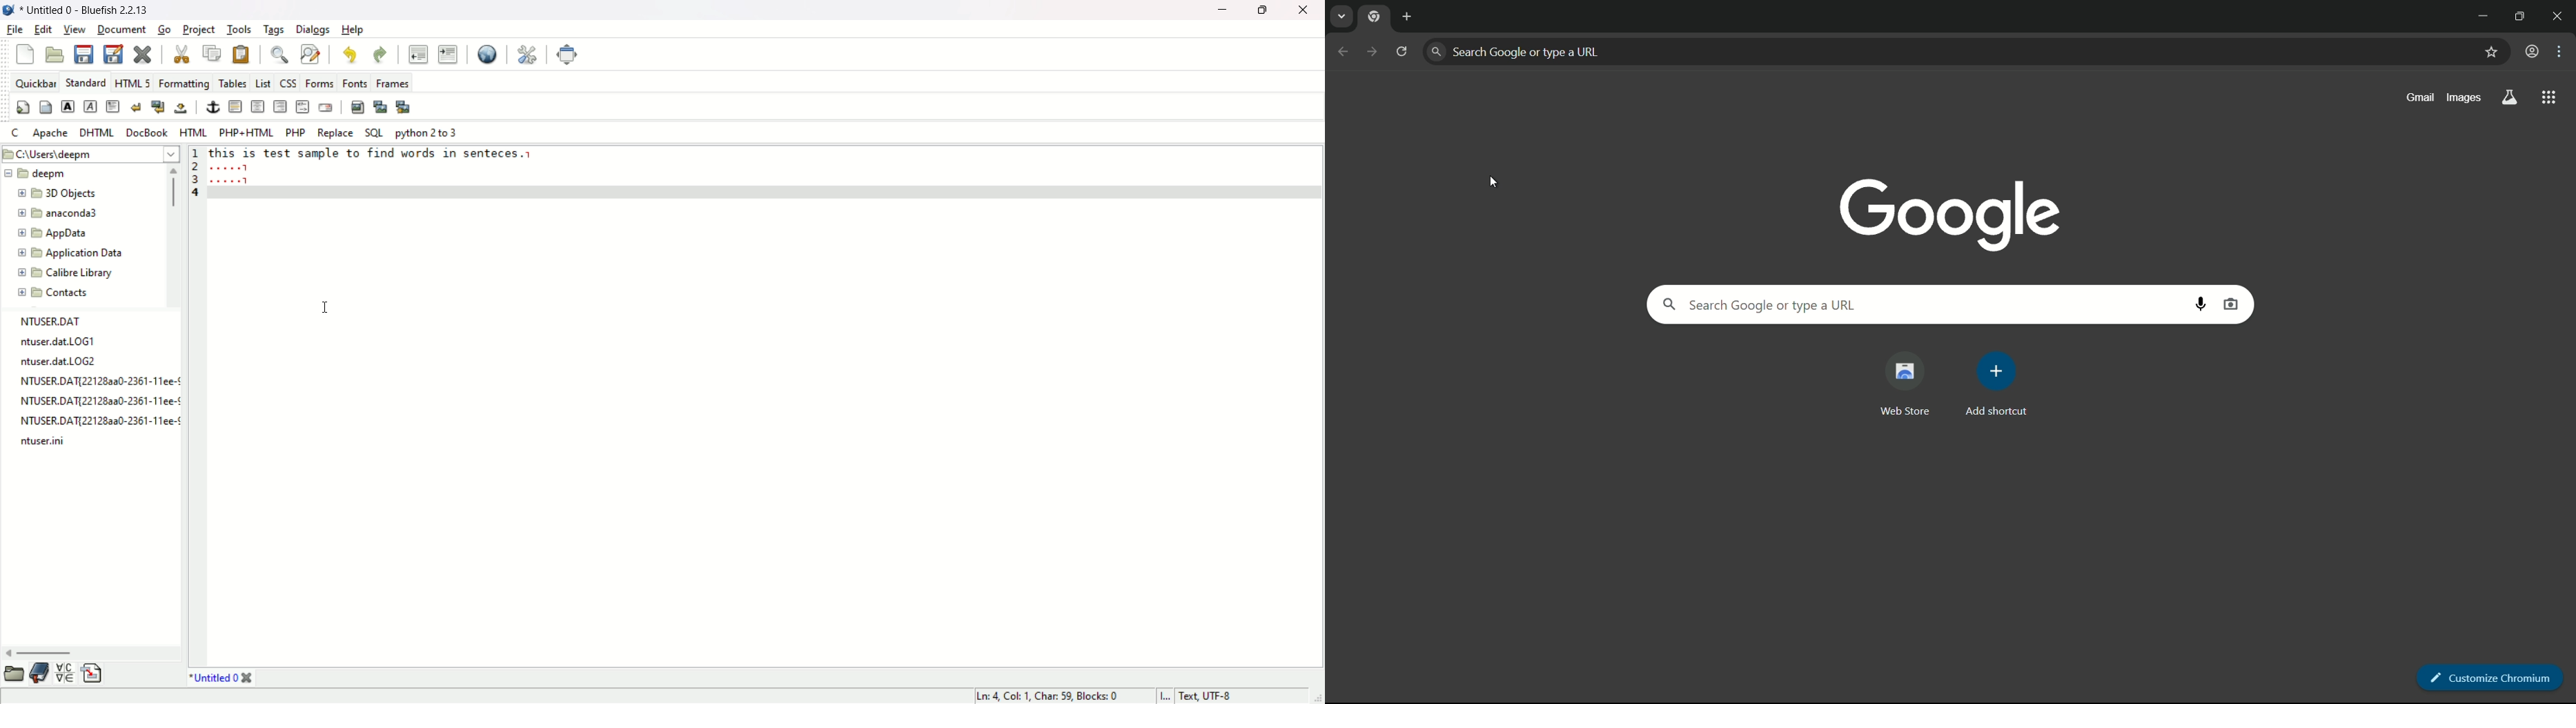 The image size is (2576, 728). Describe the element at coordinates (1996, 385) in the screenshot. I see `add shortcut` at that location.